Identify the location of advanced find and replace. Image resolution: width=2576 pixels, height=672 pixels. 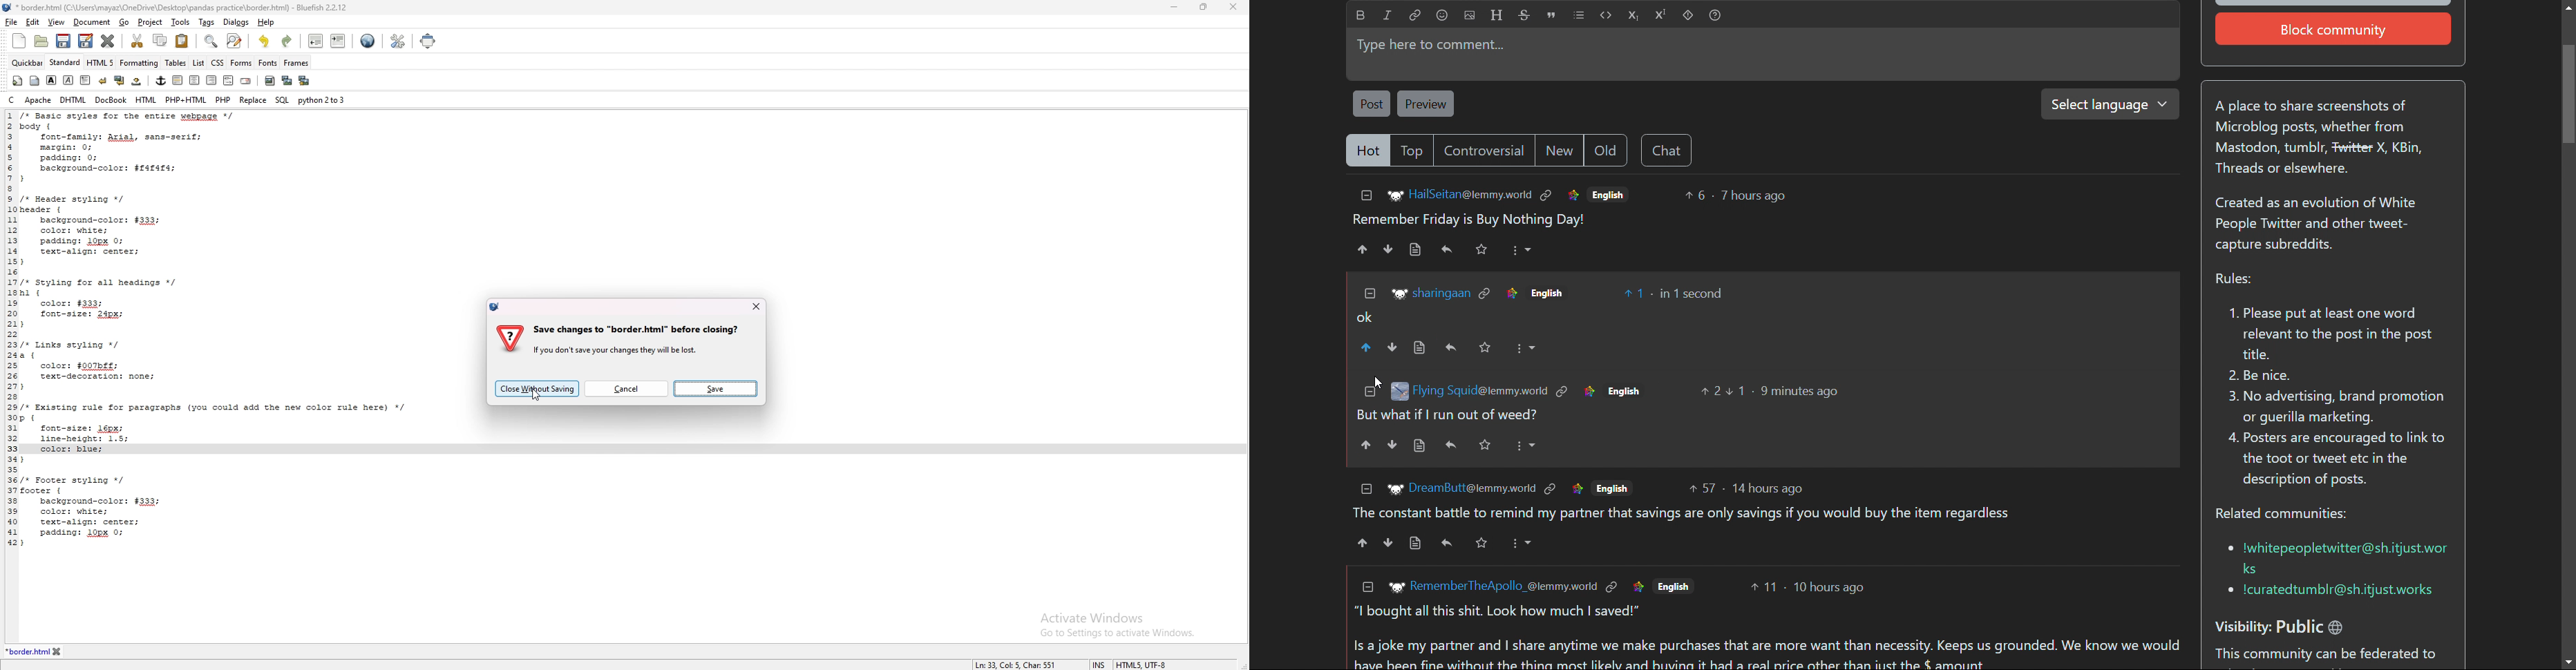
(236, 40).